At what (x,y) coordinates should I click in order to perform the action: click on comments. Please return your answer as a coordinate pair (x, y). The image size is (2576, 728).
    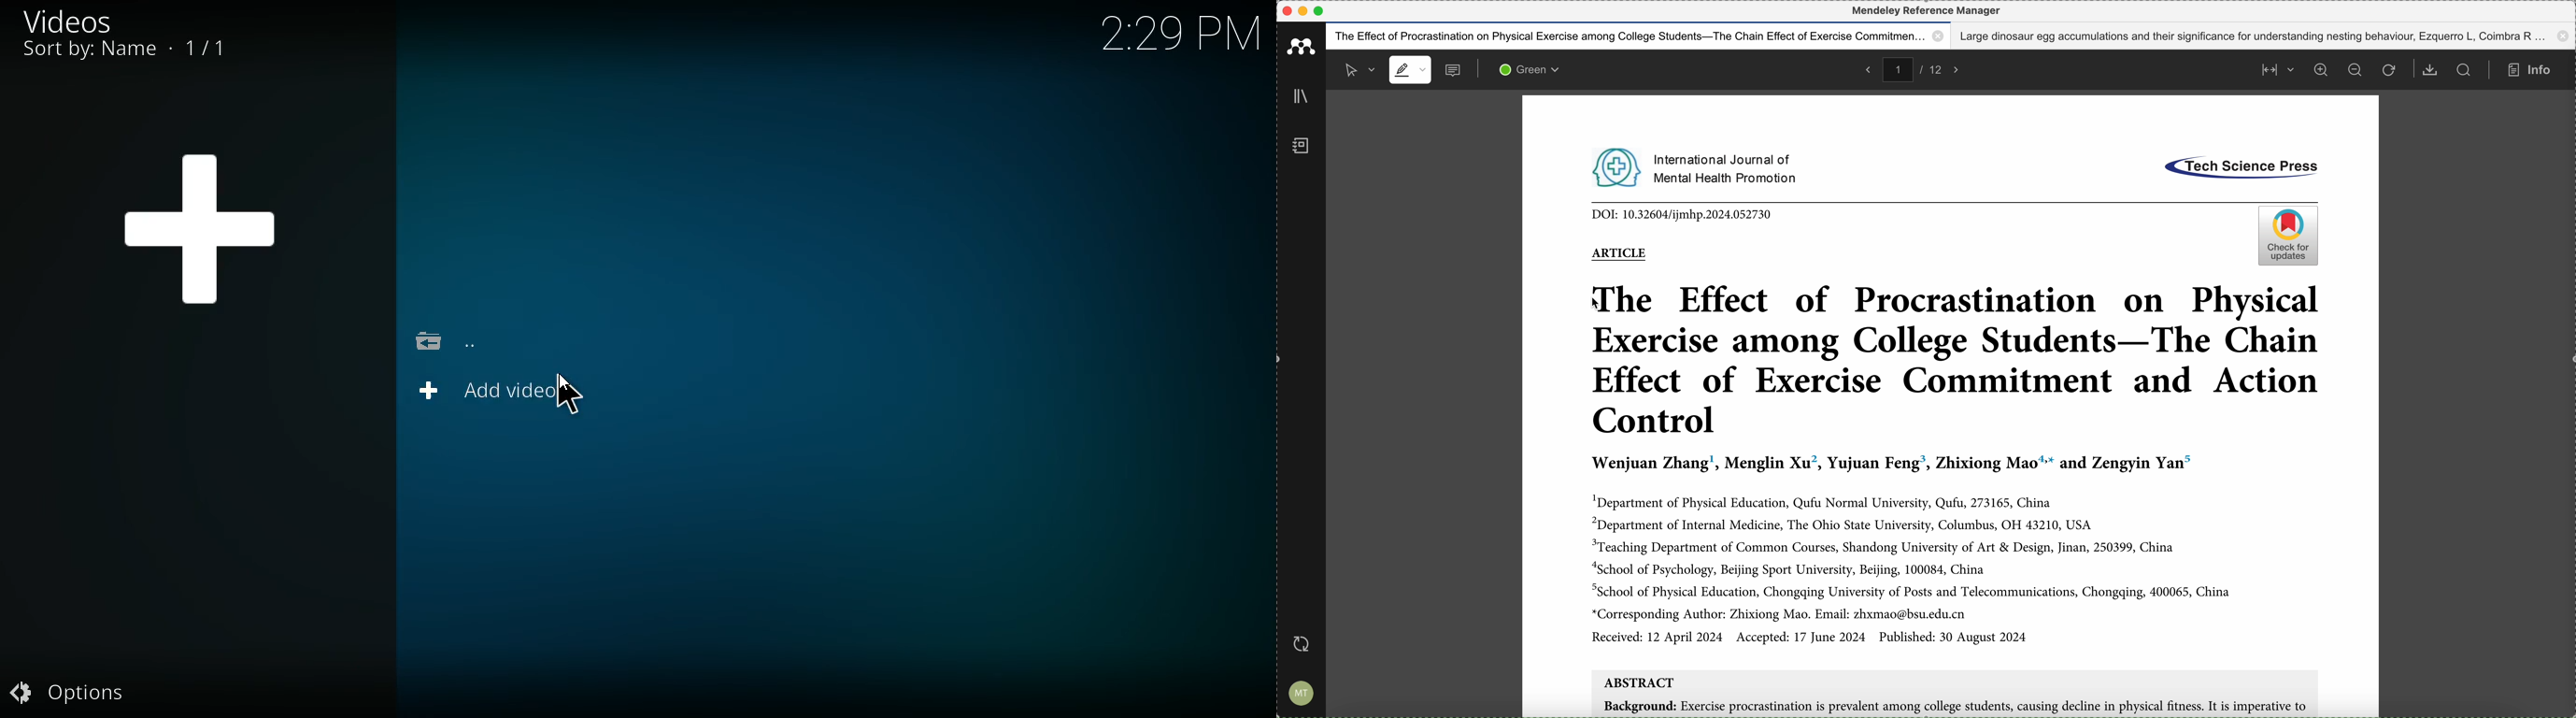
    Looking at the image, I should click on (1454, 71).